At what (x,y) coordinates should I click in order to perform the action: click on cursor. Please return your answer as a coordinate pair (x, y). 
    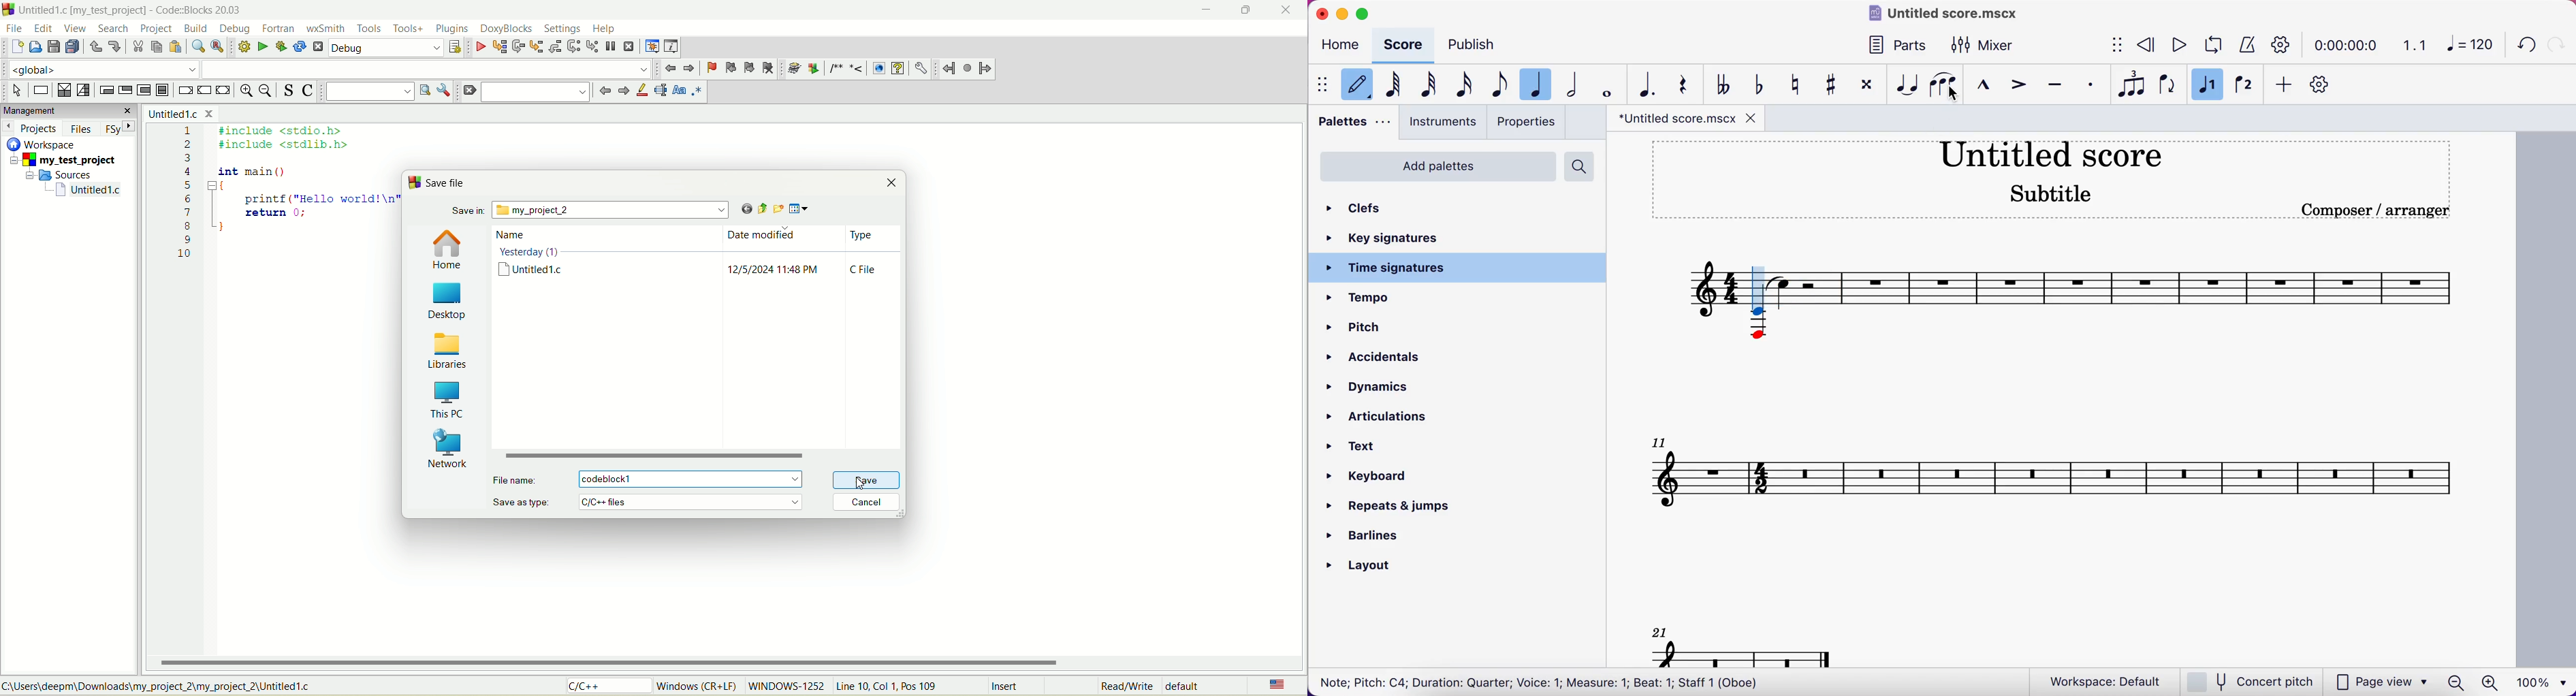
    Looking at the image, I should click on (1761, 291).